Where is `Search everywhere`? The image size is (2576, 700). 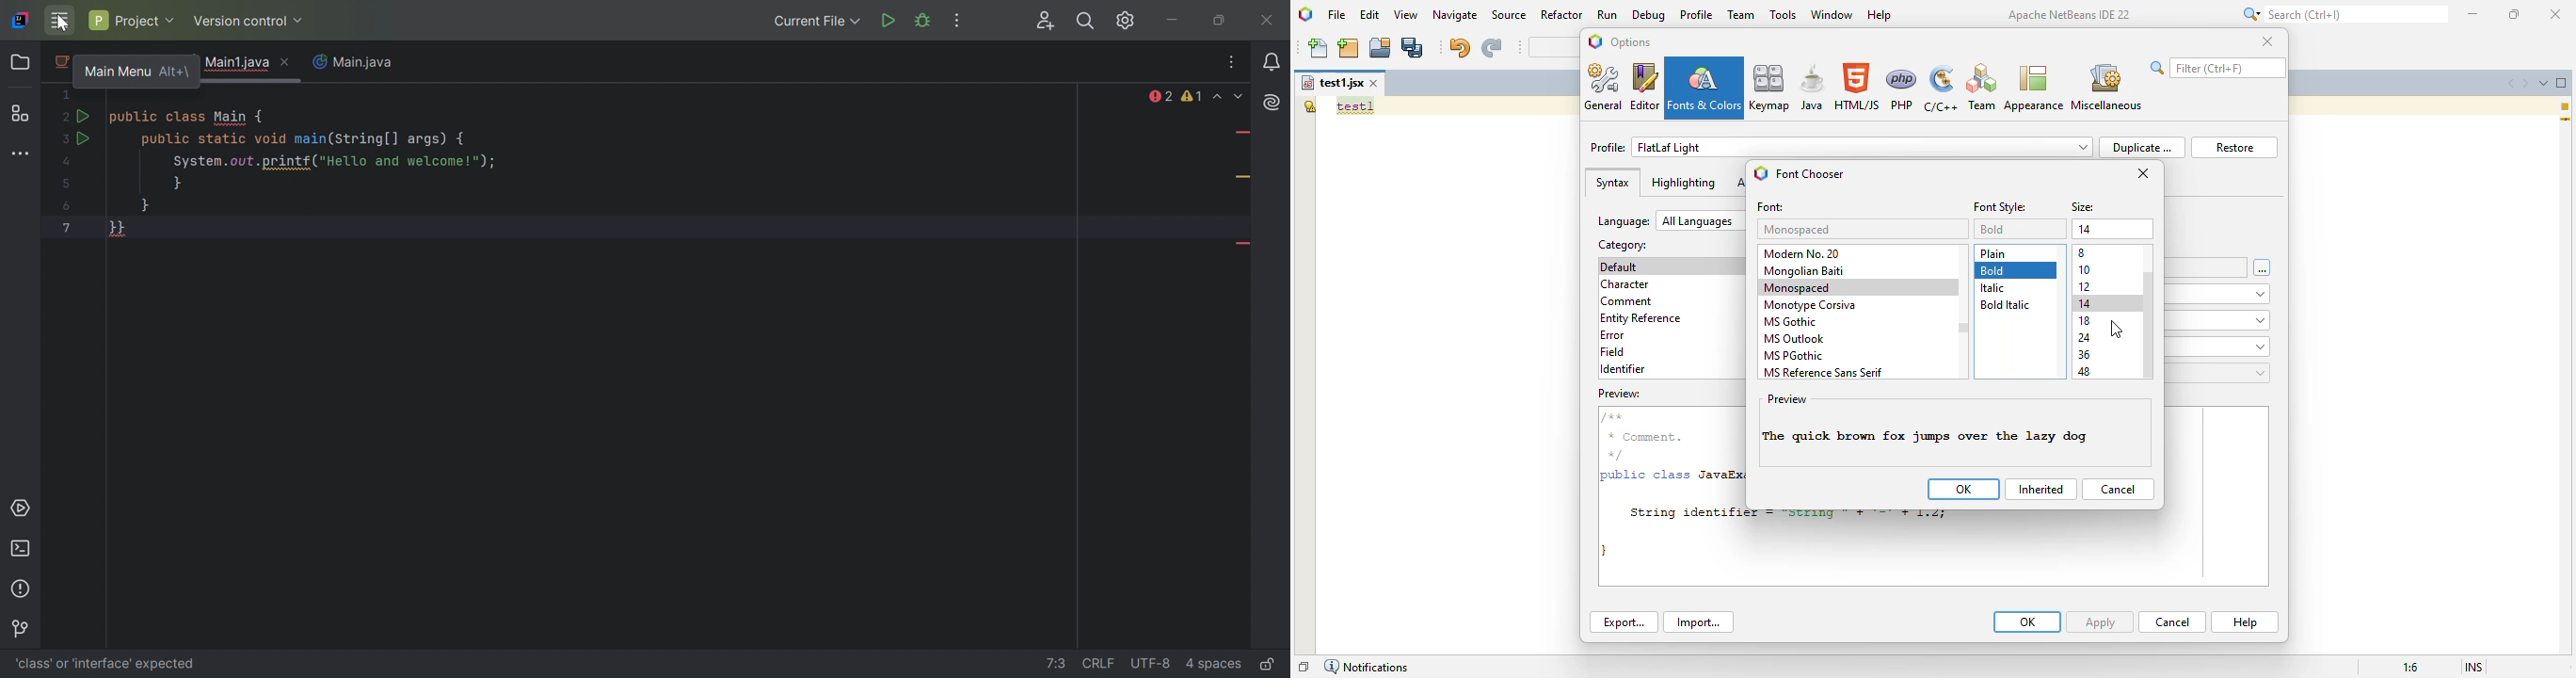
Search everywhere is located at coordinates (1088, 20).